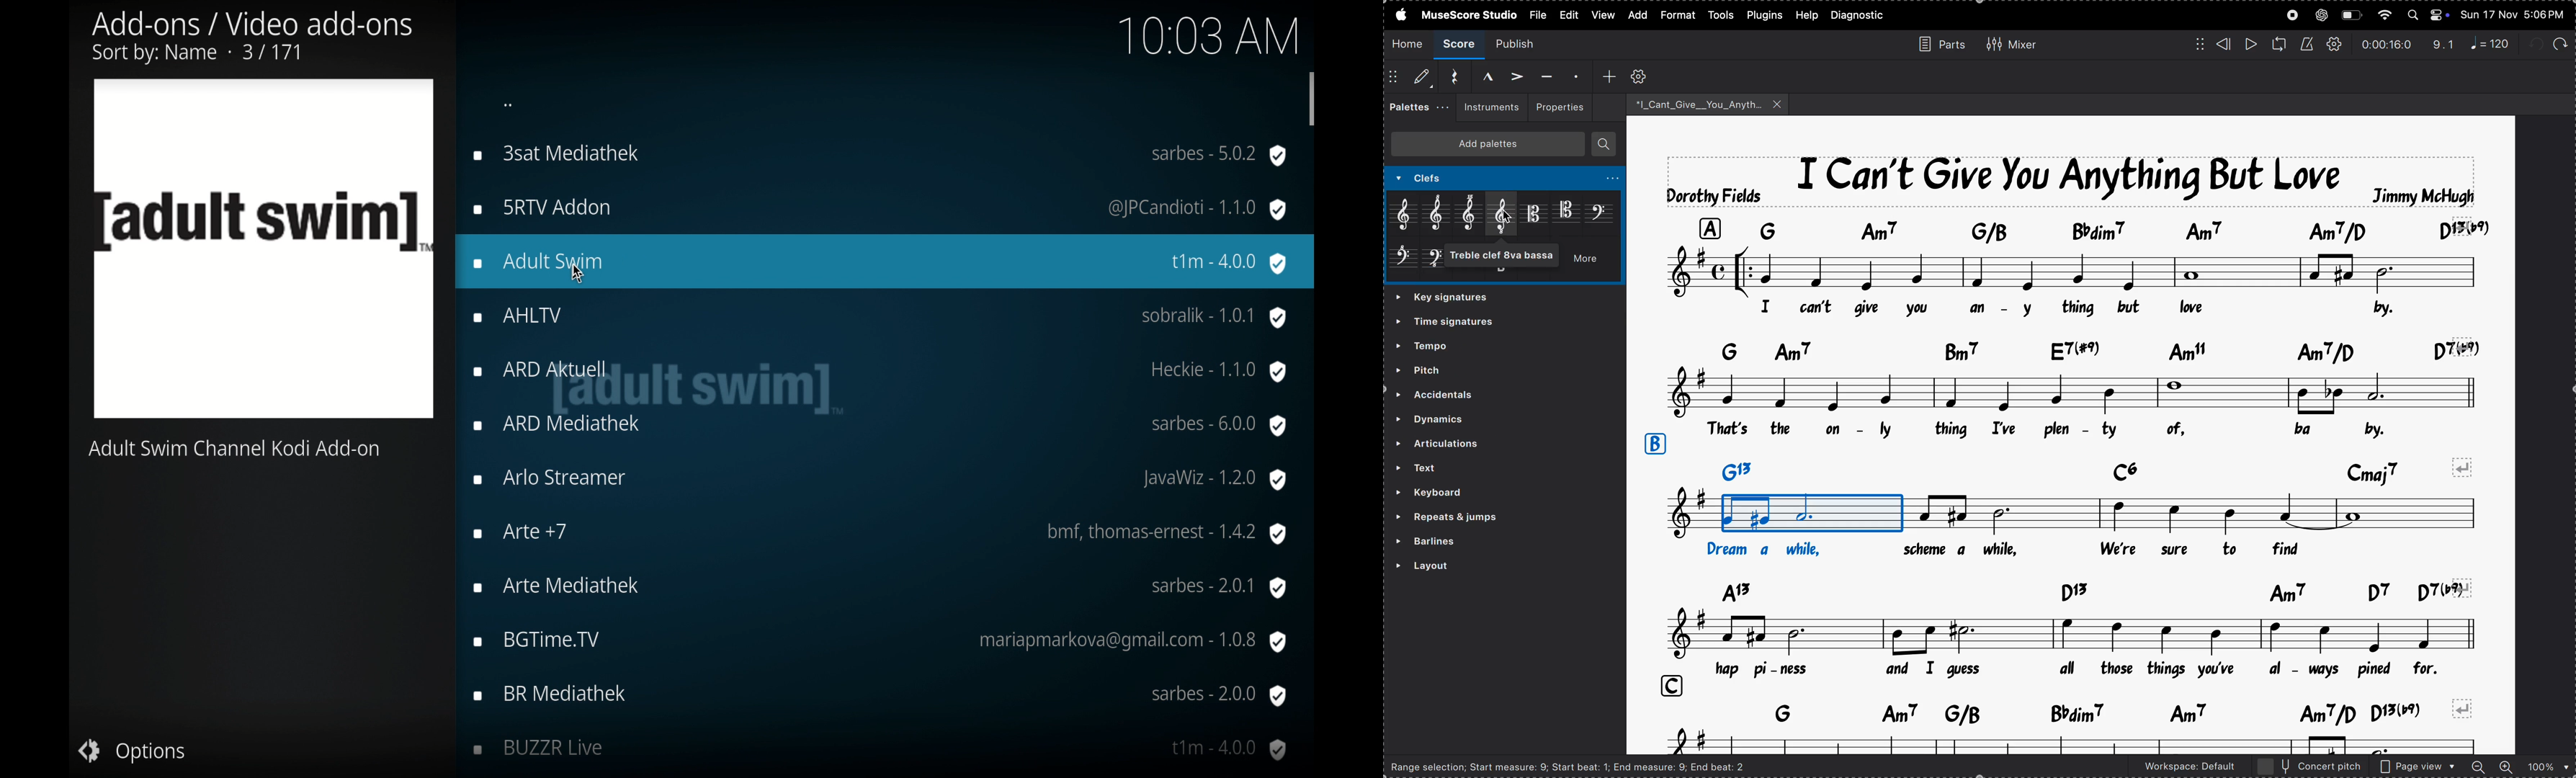  What do you see at coordinates (1403, 261) in the screenshot?
I see `bass clef 8 va alta` at bounding box center [1403, 261].